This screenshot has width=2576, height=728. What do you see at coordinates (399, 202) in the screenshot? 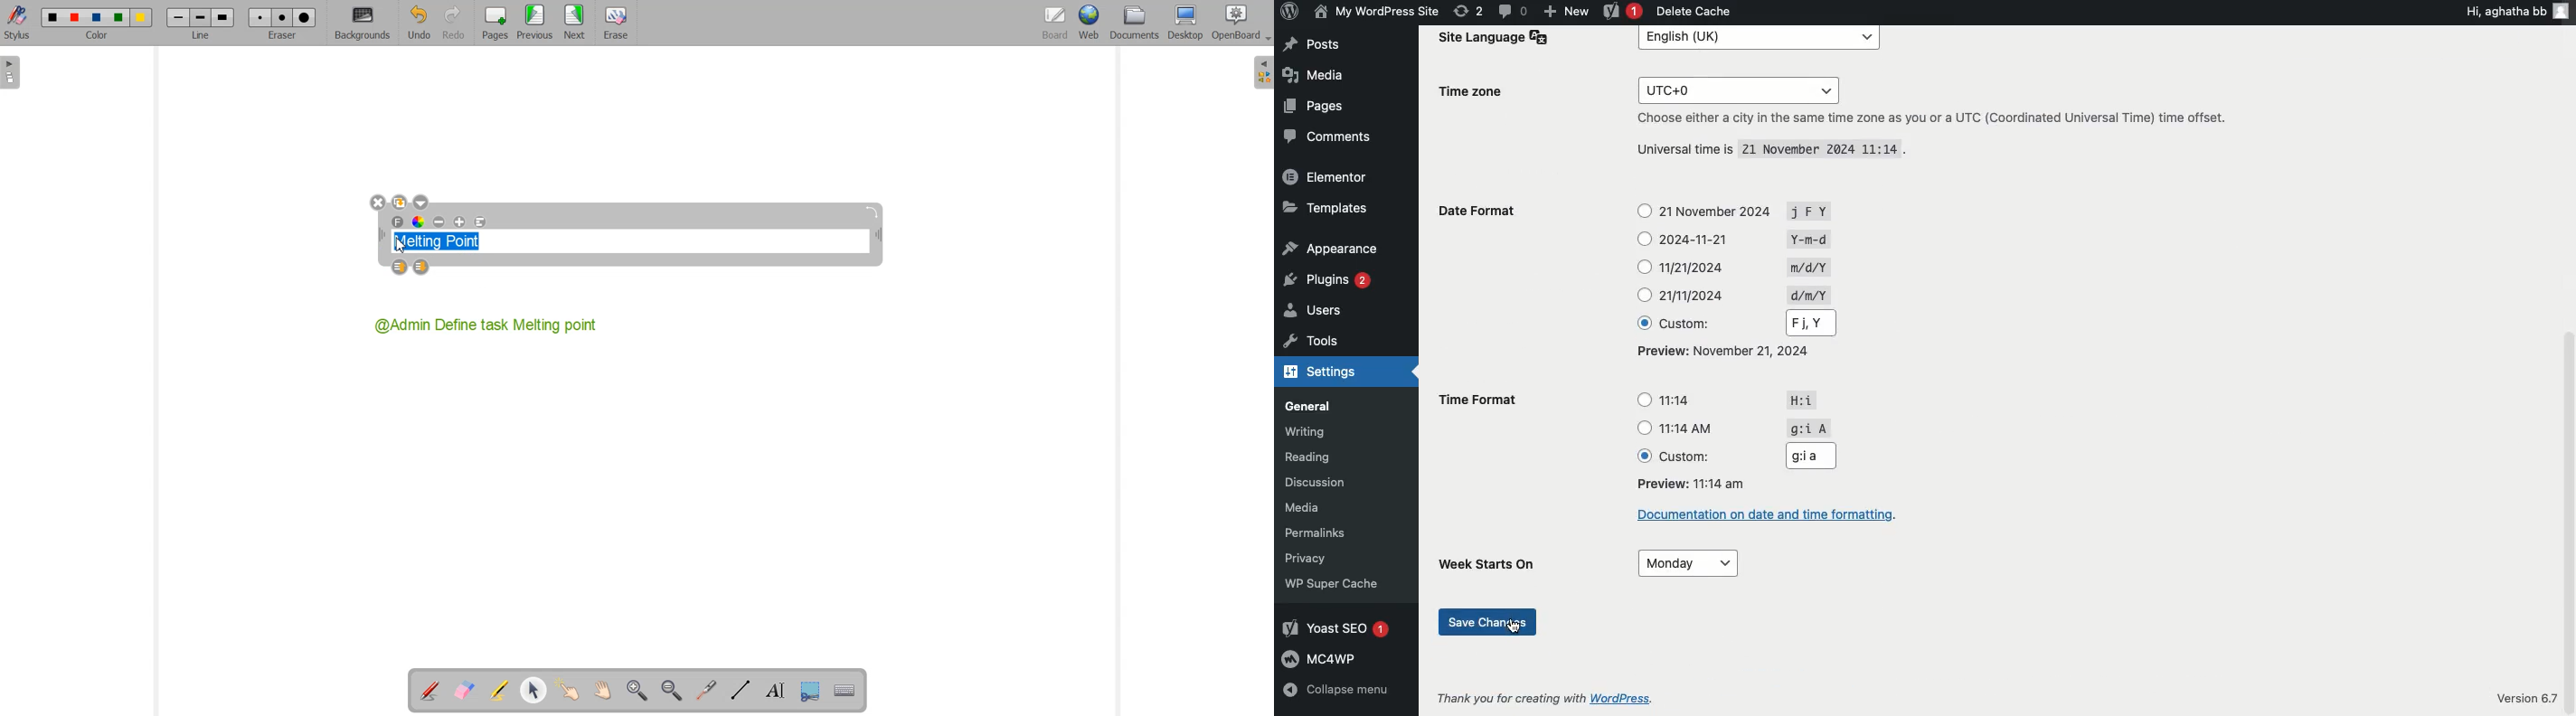
I see `Duplicate` at bounding box center [399, 202].